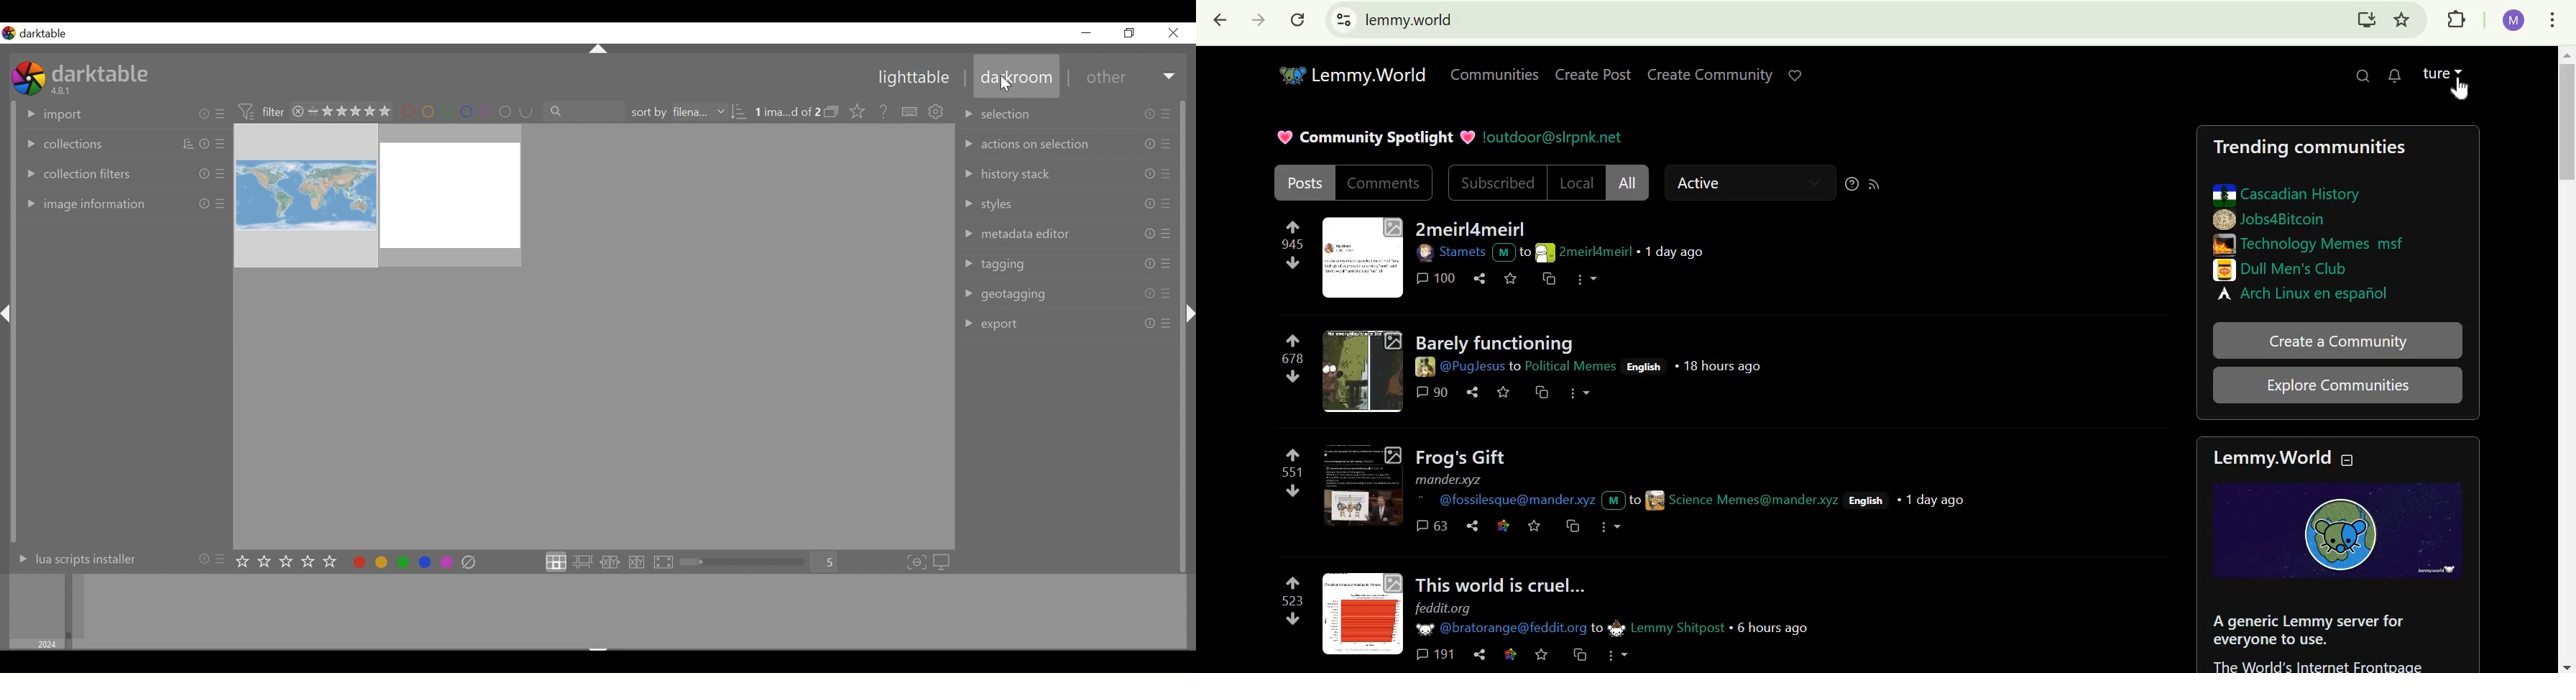  What do you see at coordinates (1527, 500) in the screenshot?
I see `user ID` at bounding box center [1527, 500].